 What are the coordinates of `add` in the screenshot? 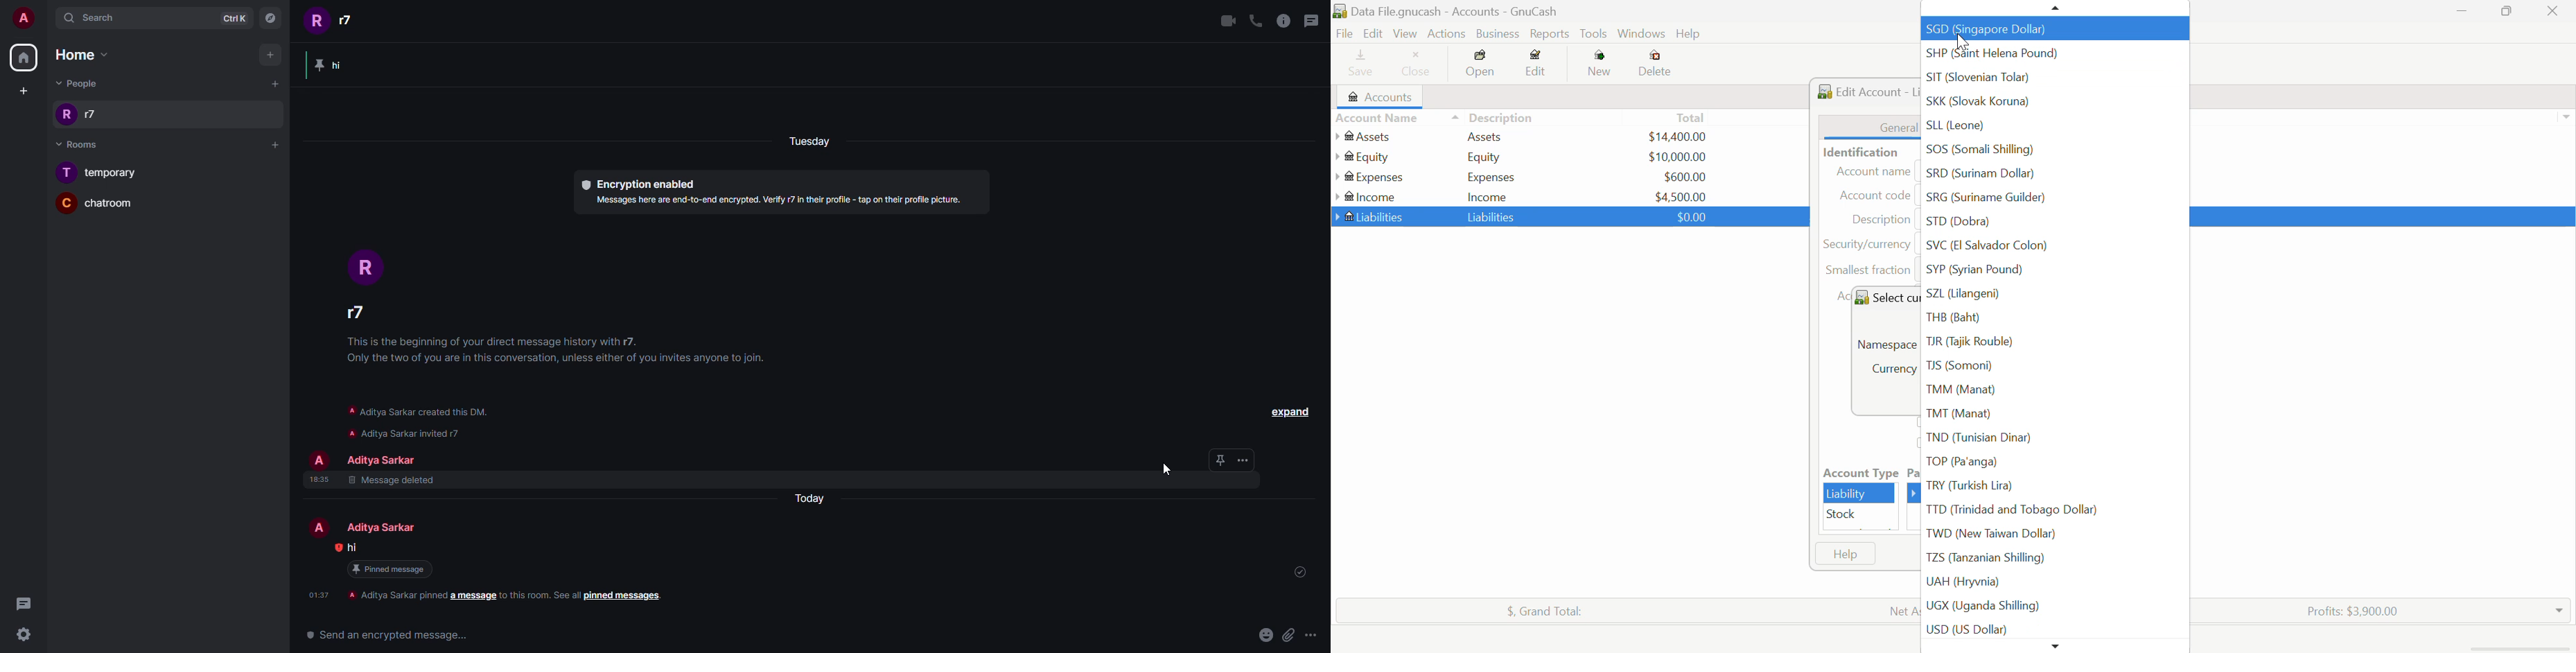 It's located at (276, 82).